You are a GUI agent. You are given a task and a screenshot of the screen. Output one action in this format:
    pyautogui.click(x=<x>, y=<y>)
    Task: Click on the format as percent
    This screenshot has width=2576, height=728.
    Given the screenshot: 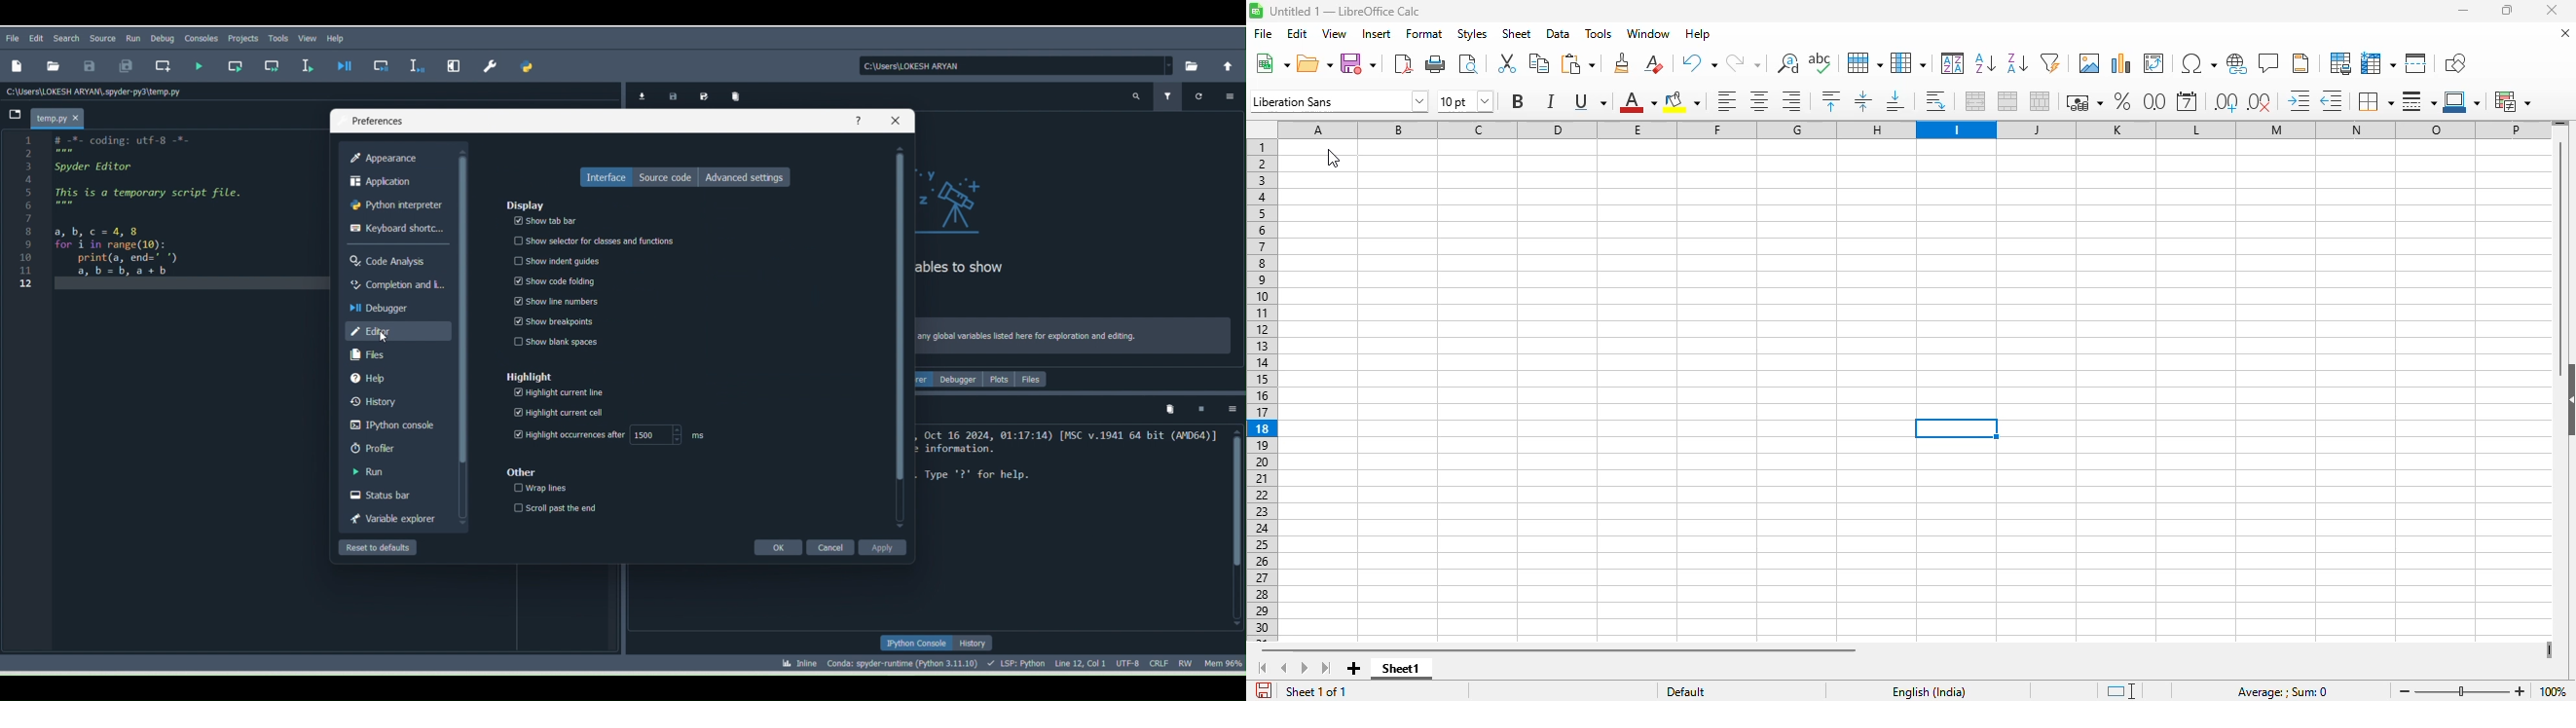 What is the action you would take?
    pyautogui.click(x=2121, y=101)
    